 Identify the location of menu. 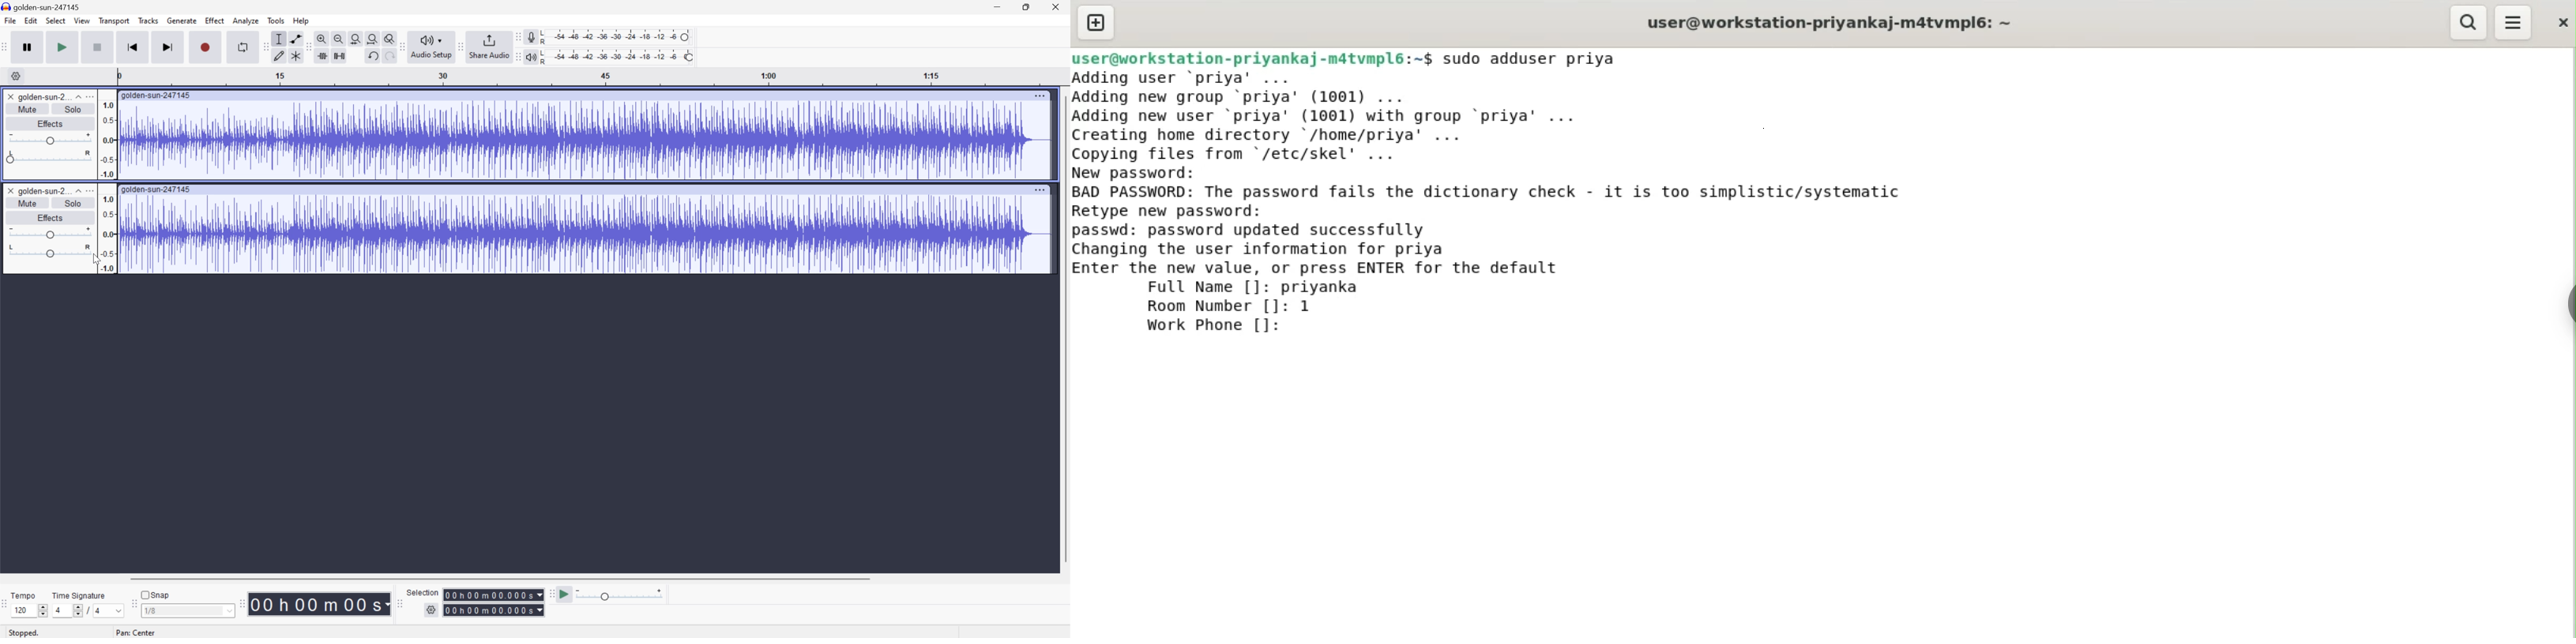
(2514, 23).